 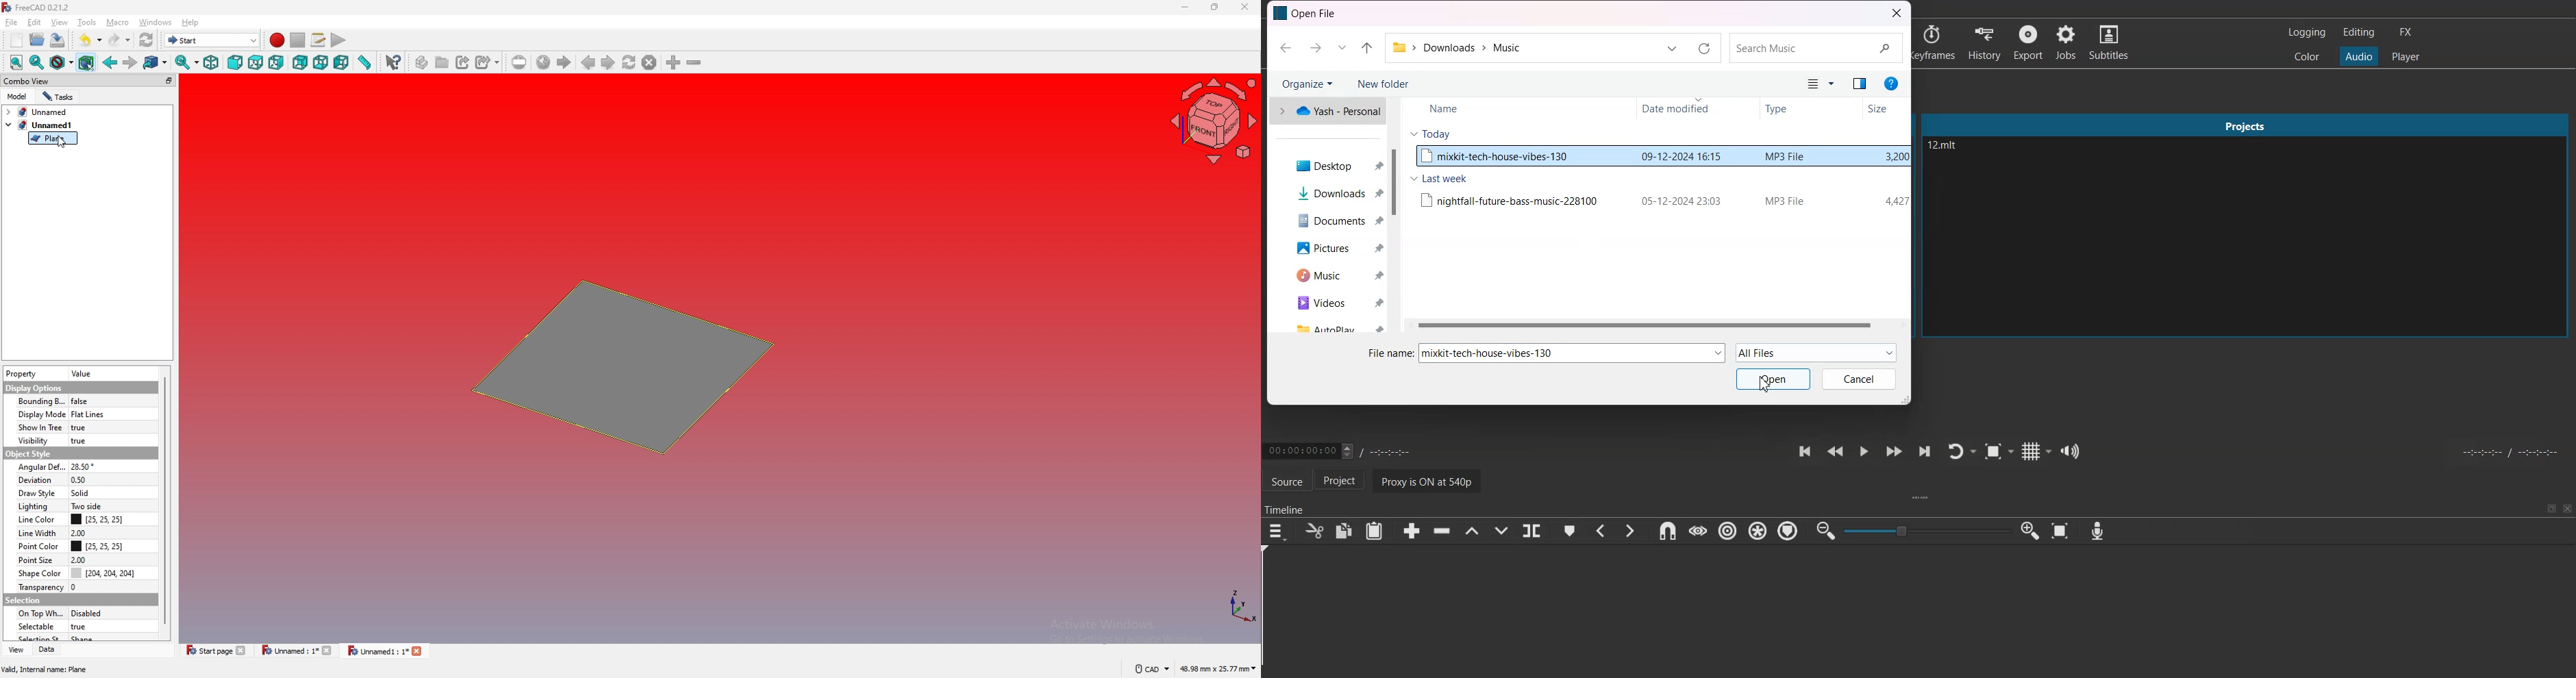 I want to click on , so click(x=1834, y=85).